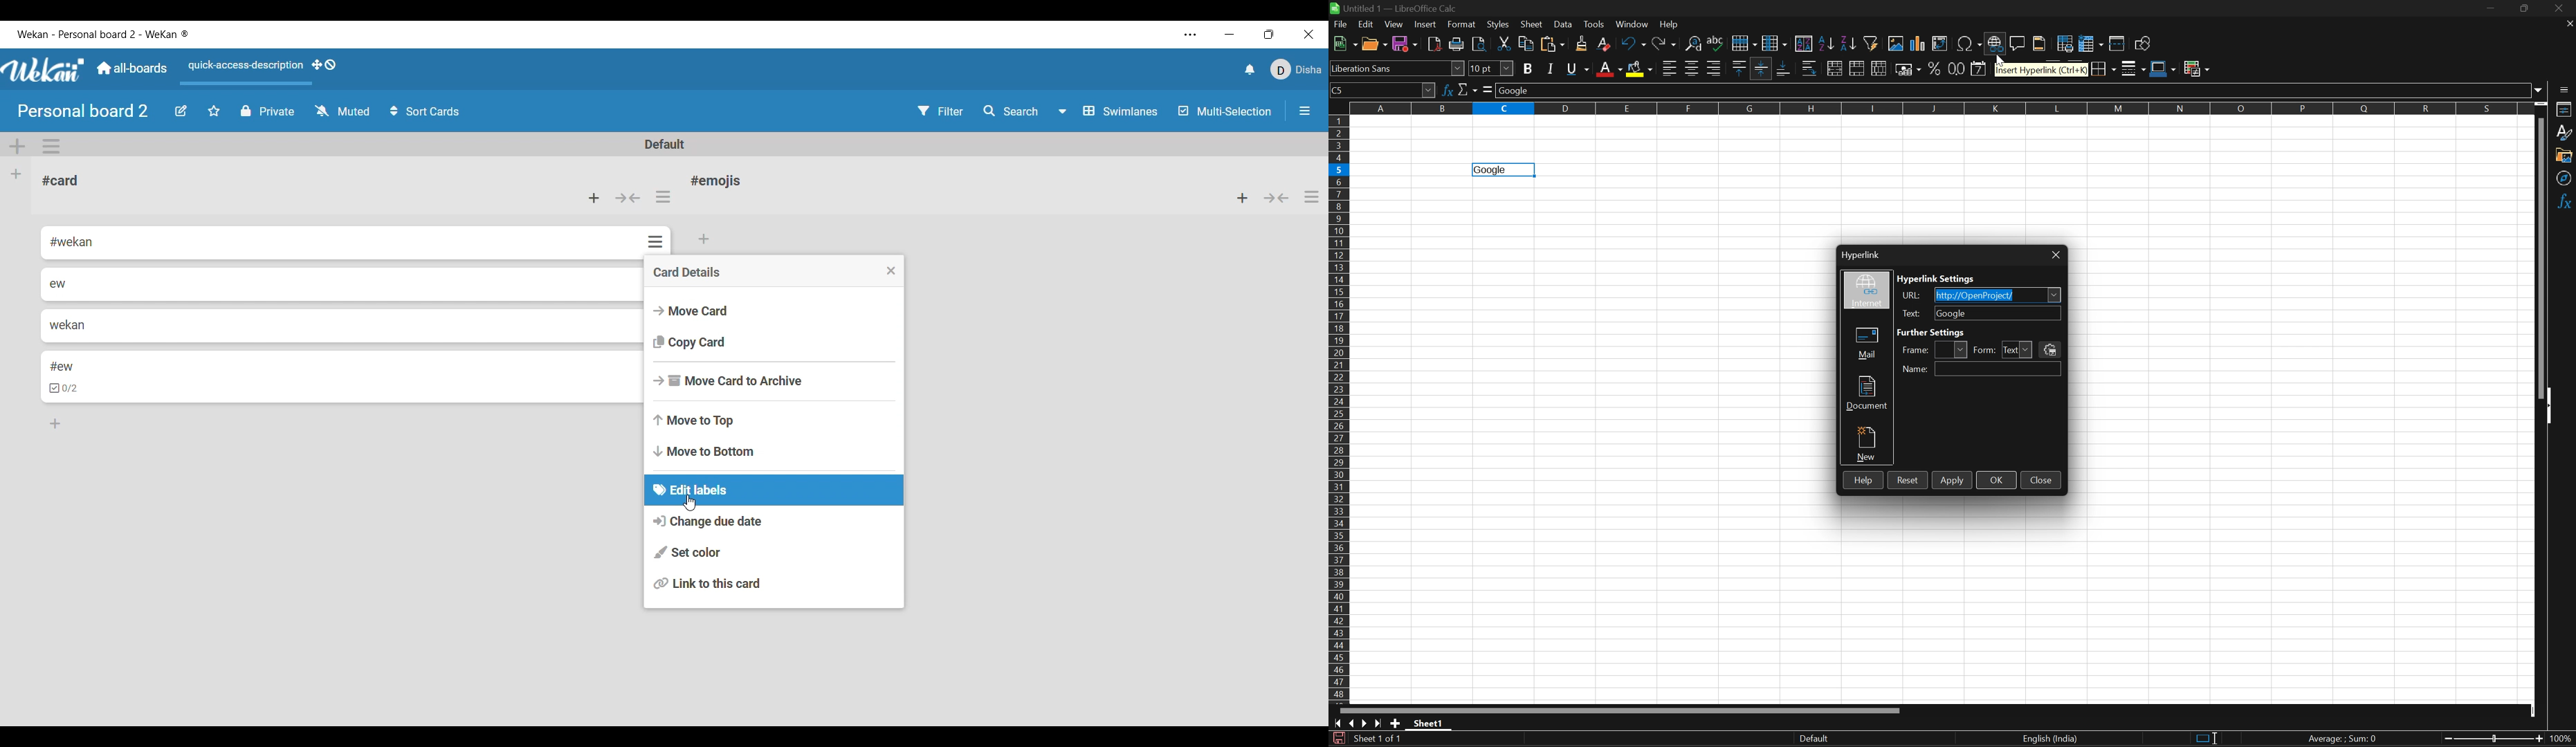 Image resolution: width=2576 pixels, height=756 pixels. I want to click on Edit labels current selection highlighted, so click(773, 490).